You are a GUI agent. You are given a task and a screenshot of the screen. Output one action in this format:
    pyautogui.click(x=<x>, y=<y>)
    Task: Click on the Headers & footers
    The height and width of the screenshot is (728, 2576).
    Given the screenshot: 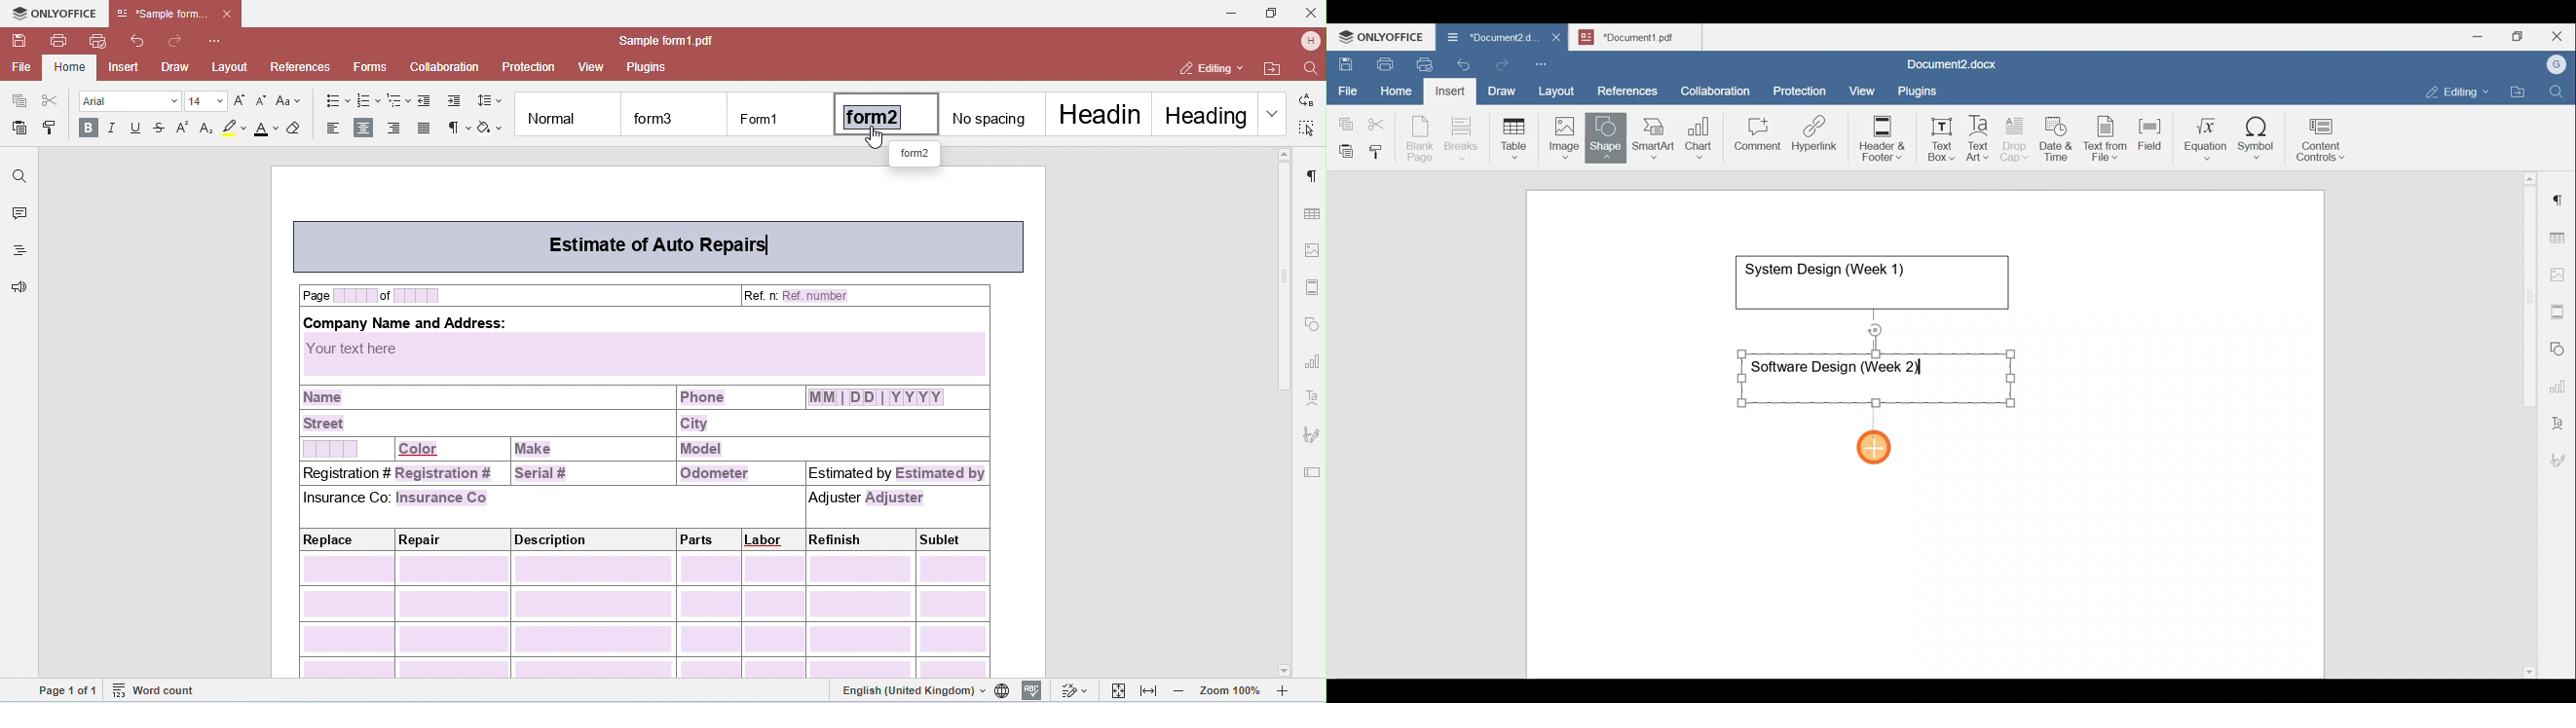 What is the action you would take?
    pyautogui.click(x=2560, y=309)
    